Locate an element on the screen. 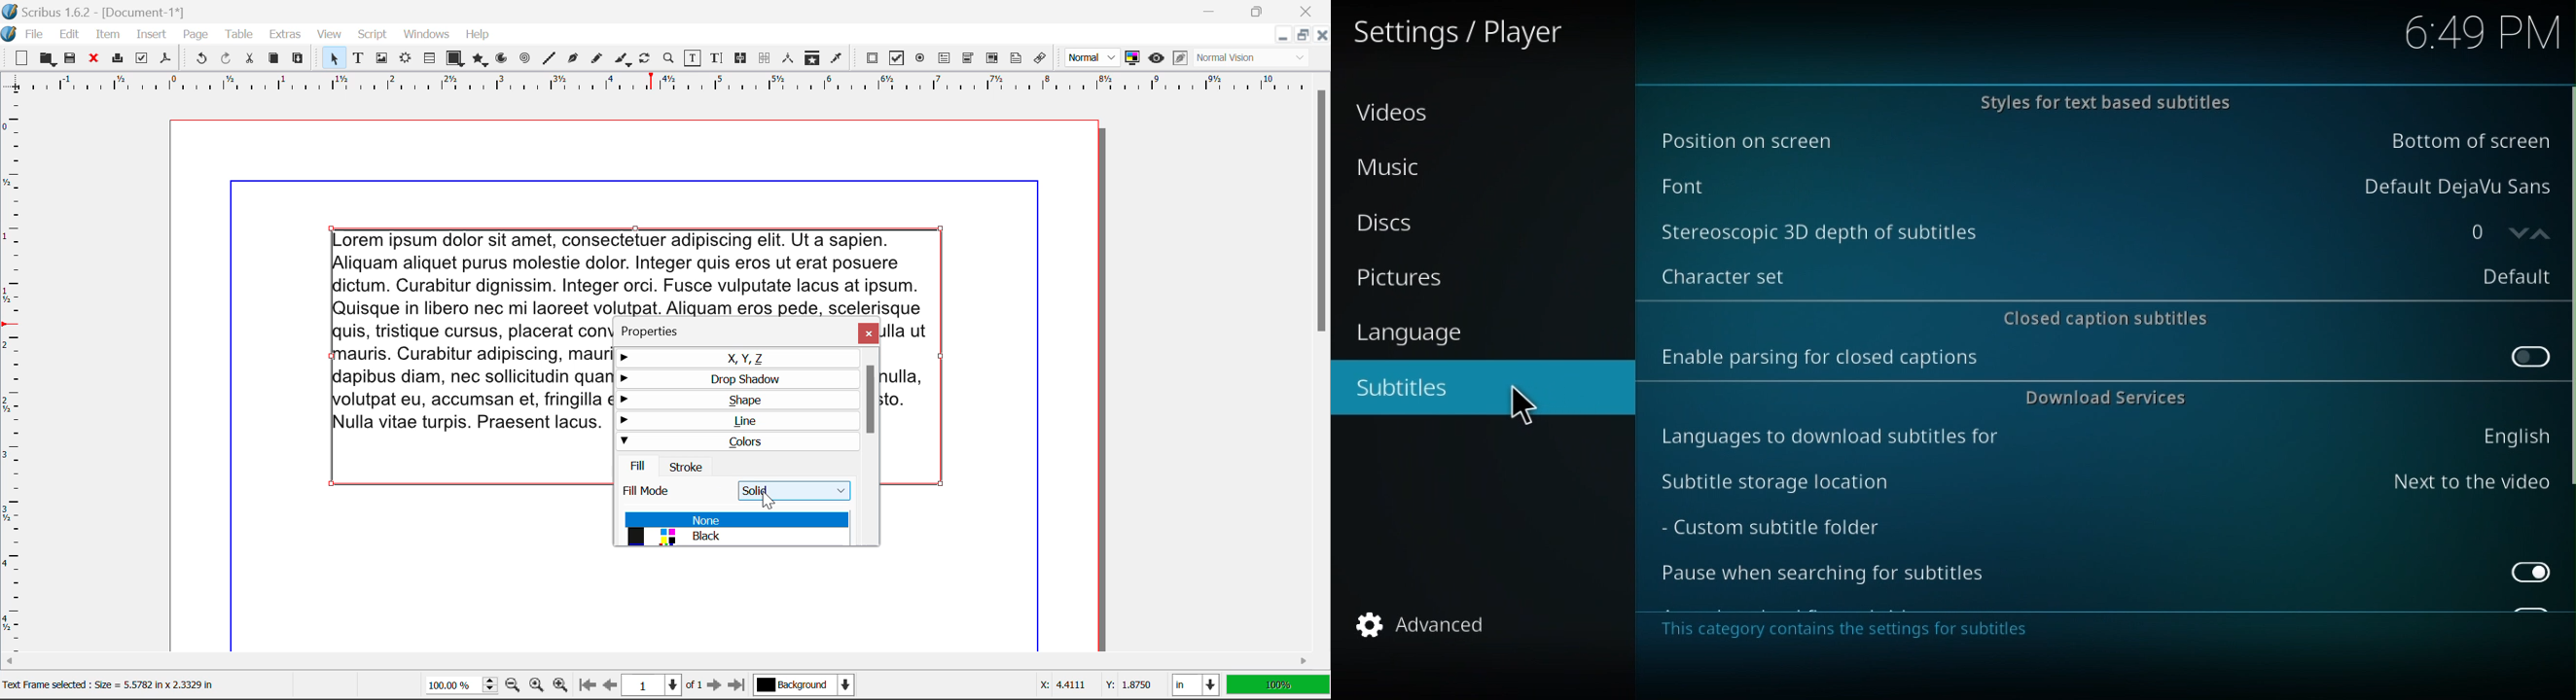 Image resolution: width=2576 pixels, height=700 pixels. Video is located at coordinates (1396, 119).